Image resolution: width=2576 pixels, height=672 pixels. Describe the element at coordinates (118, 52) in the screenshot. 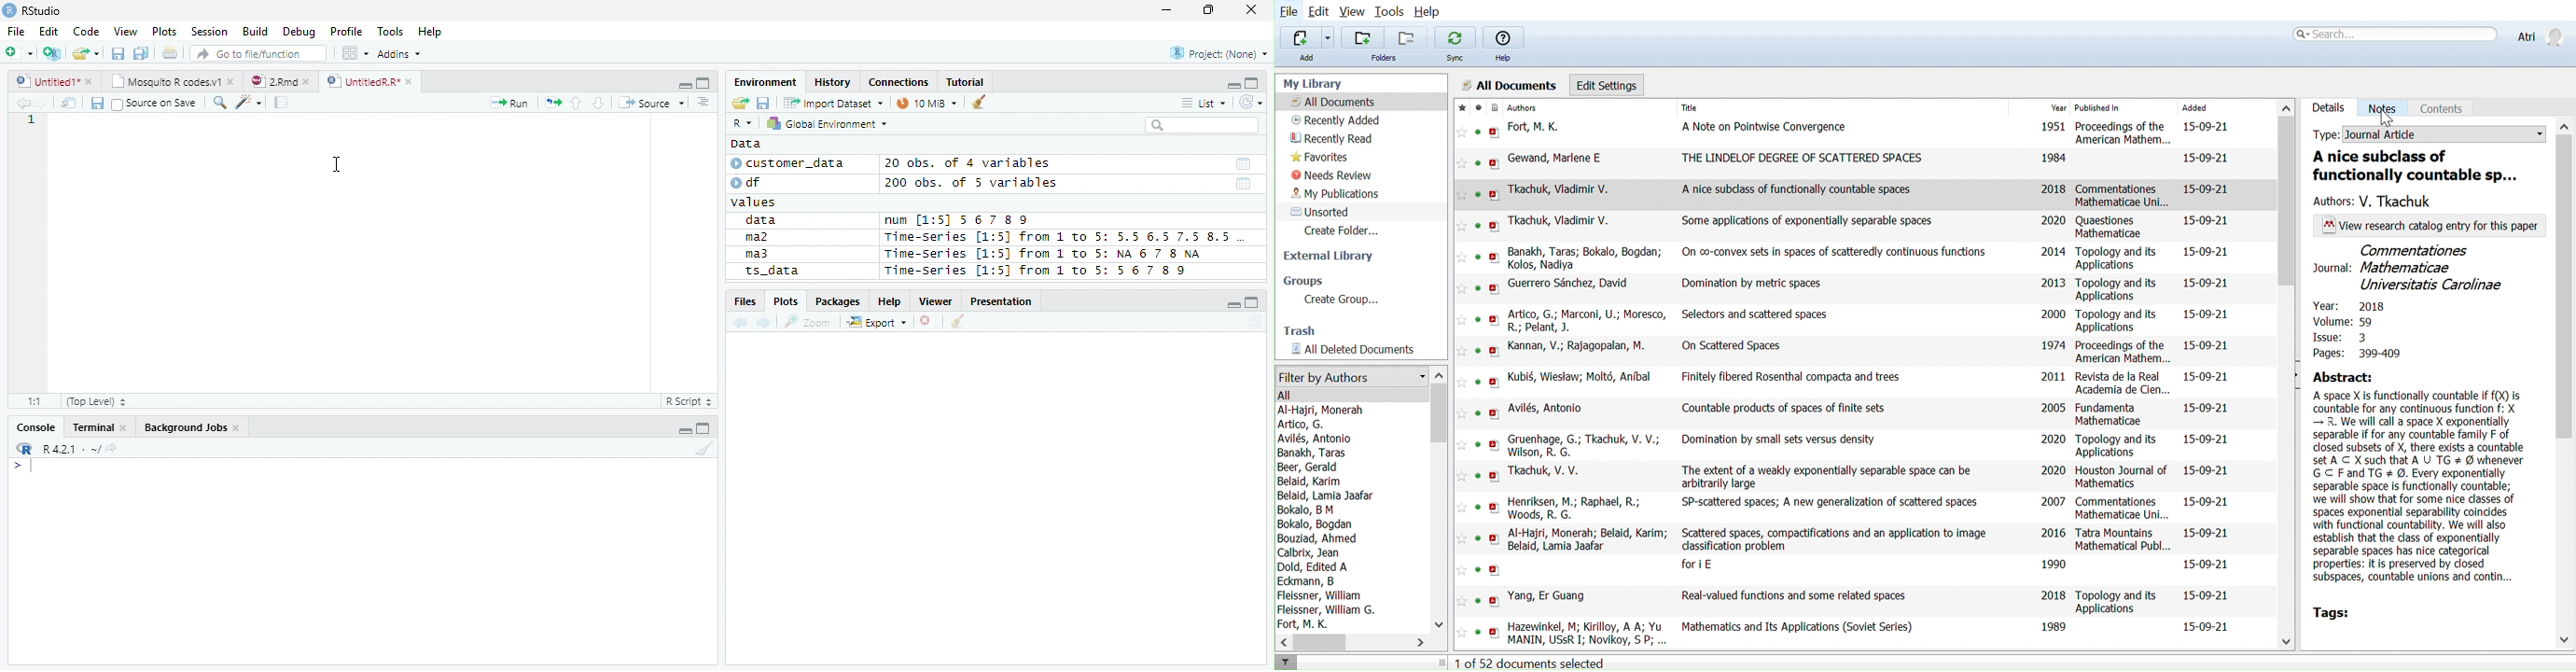

I see `Save` at that location.